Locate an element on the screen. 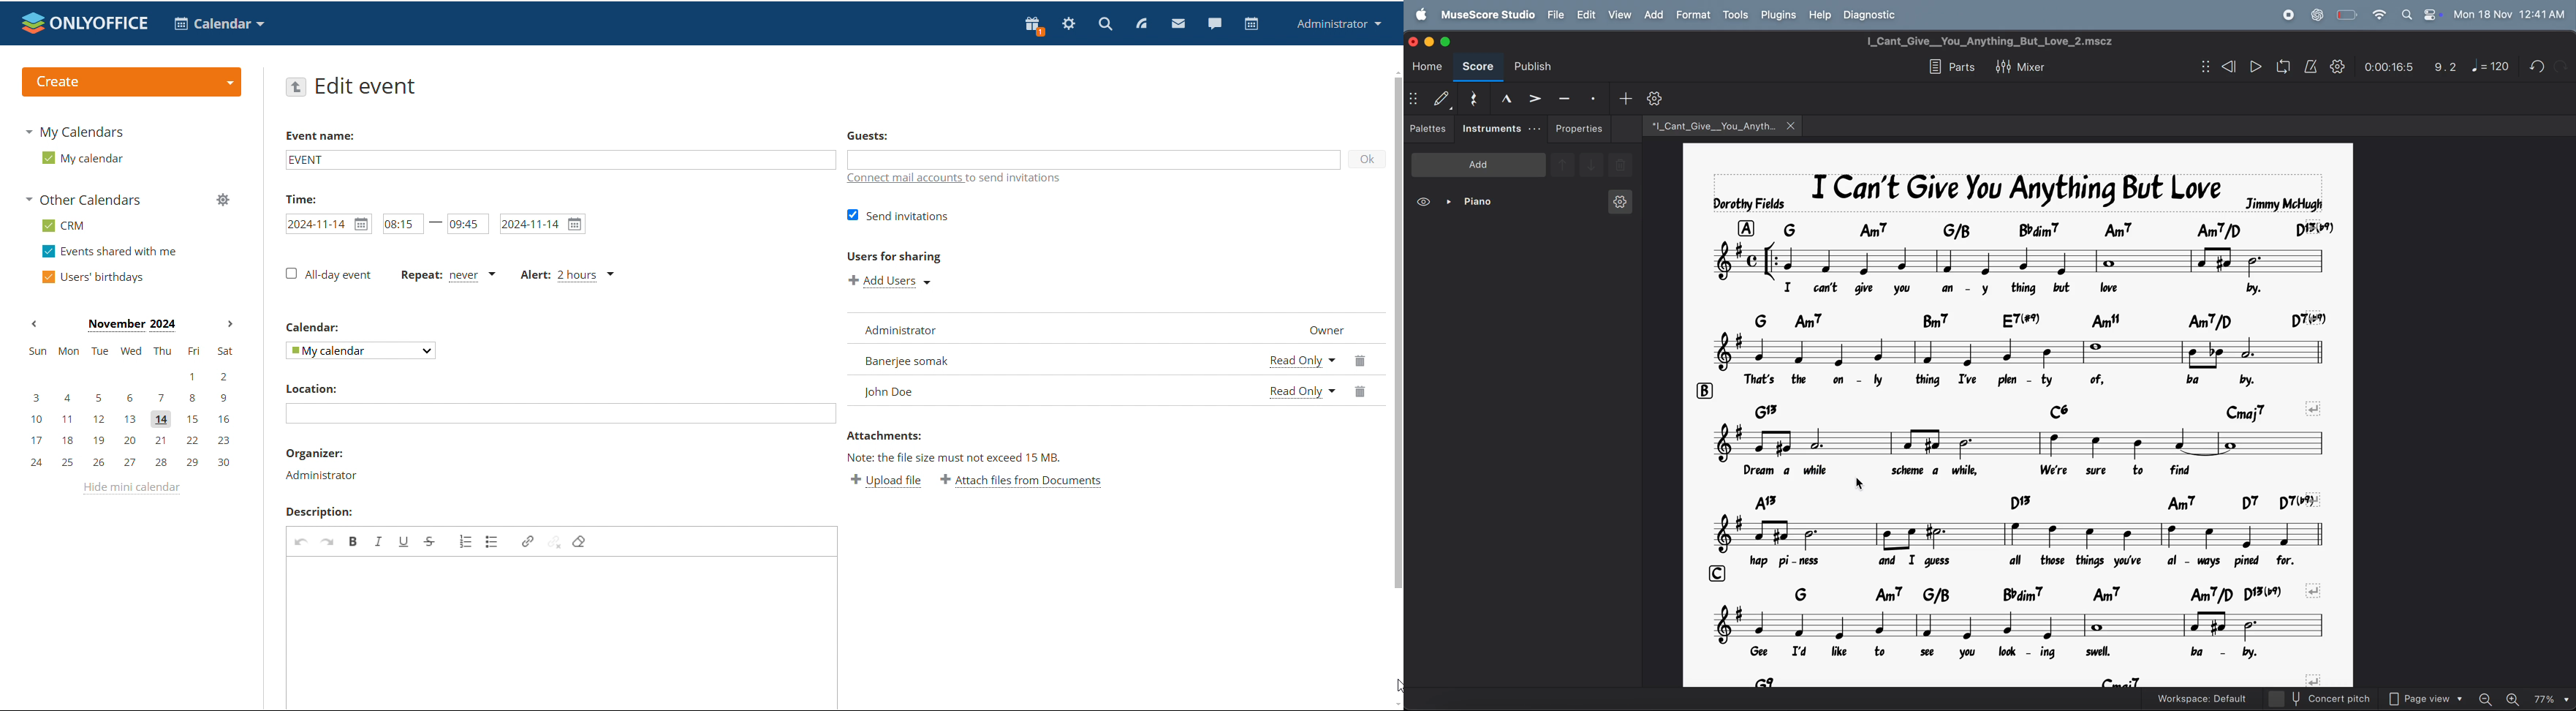  close is located at coordinates (1415, 42).